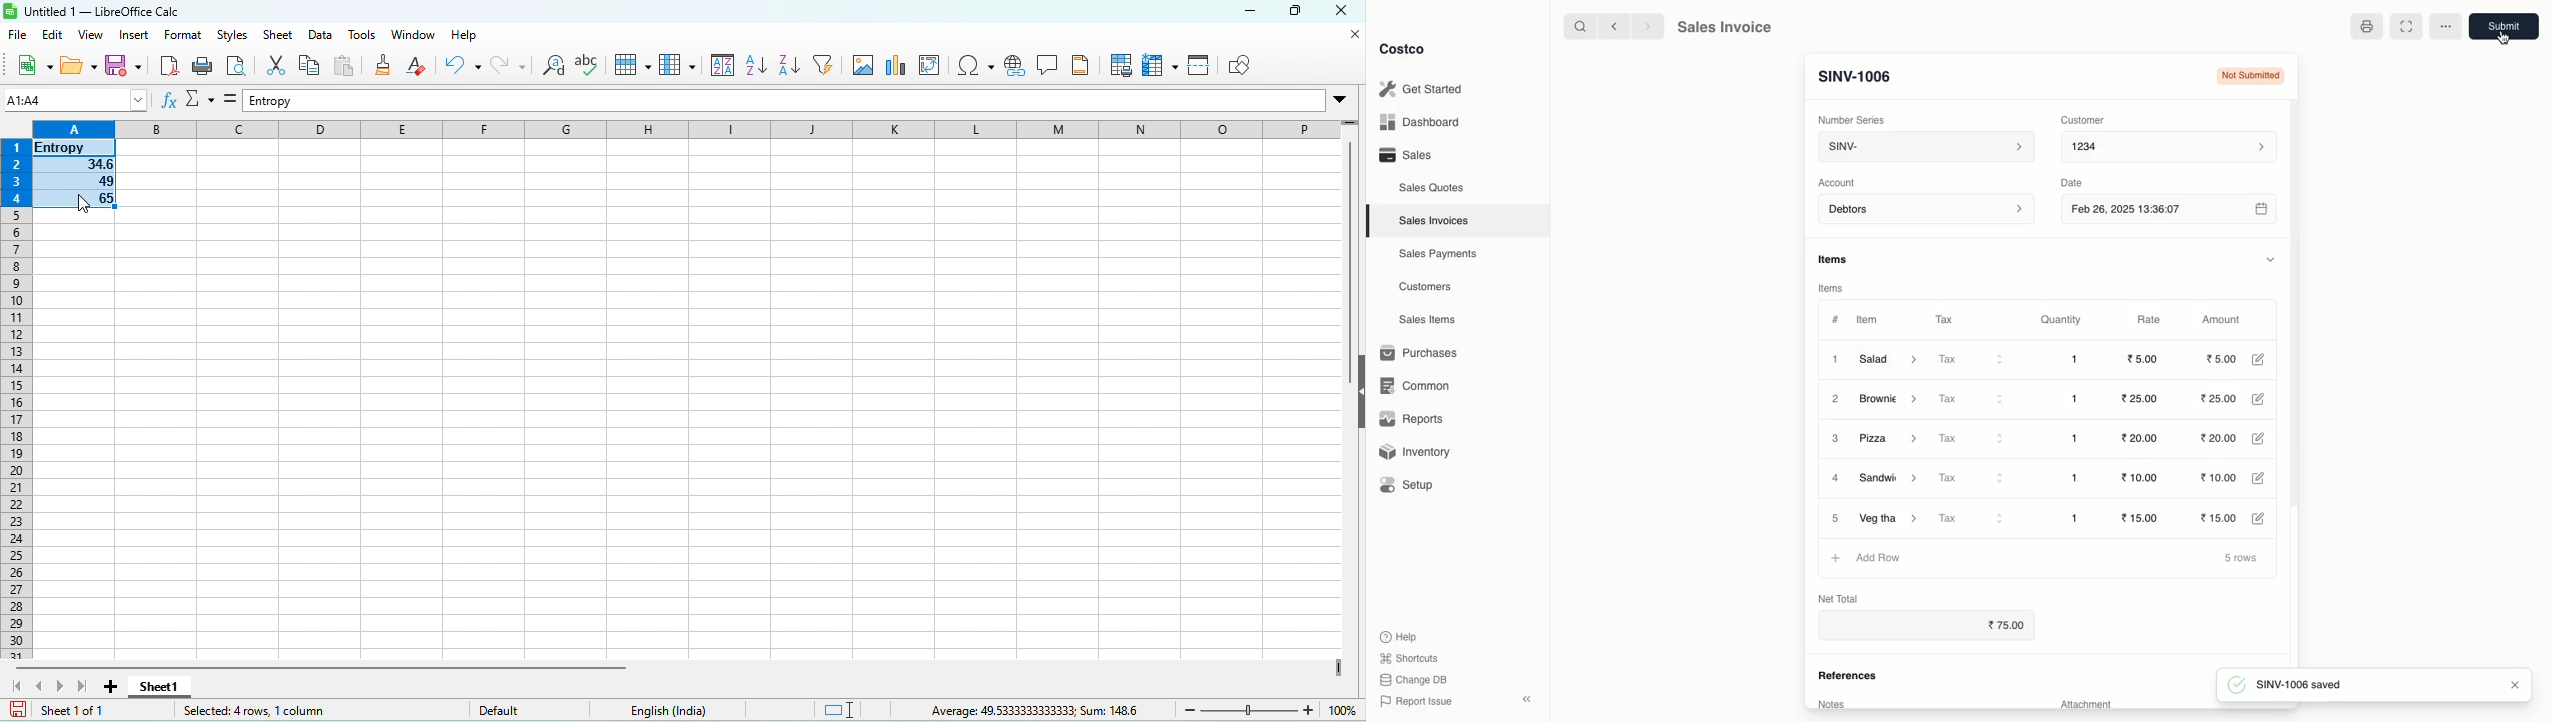  Describe the element at coordinates (1884, 517) in the screenshot. I see `Veg Thali` at that location.